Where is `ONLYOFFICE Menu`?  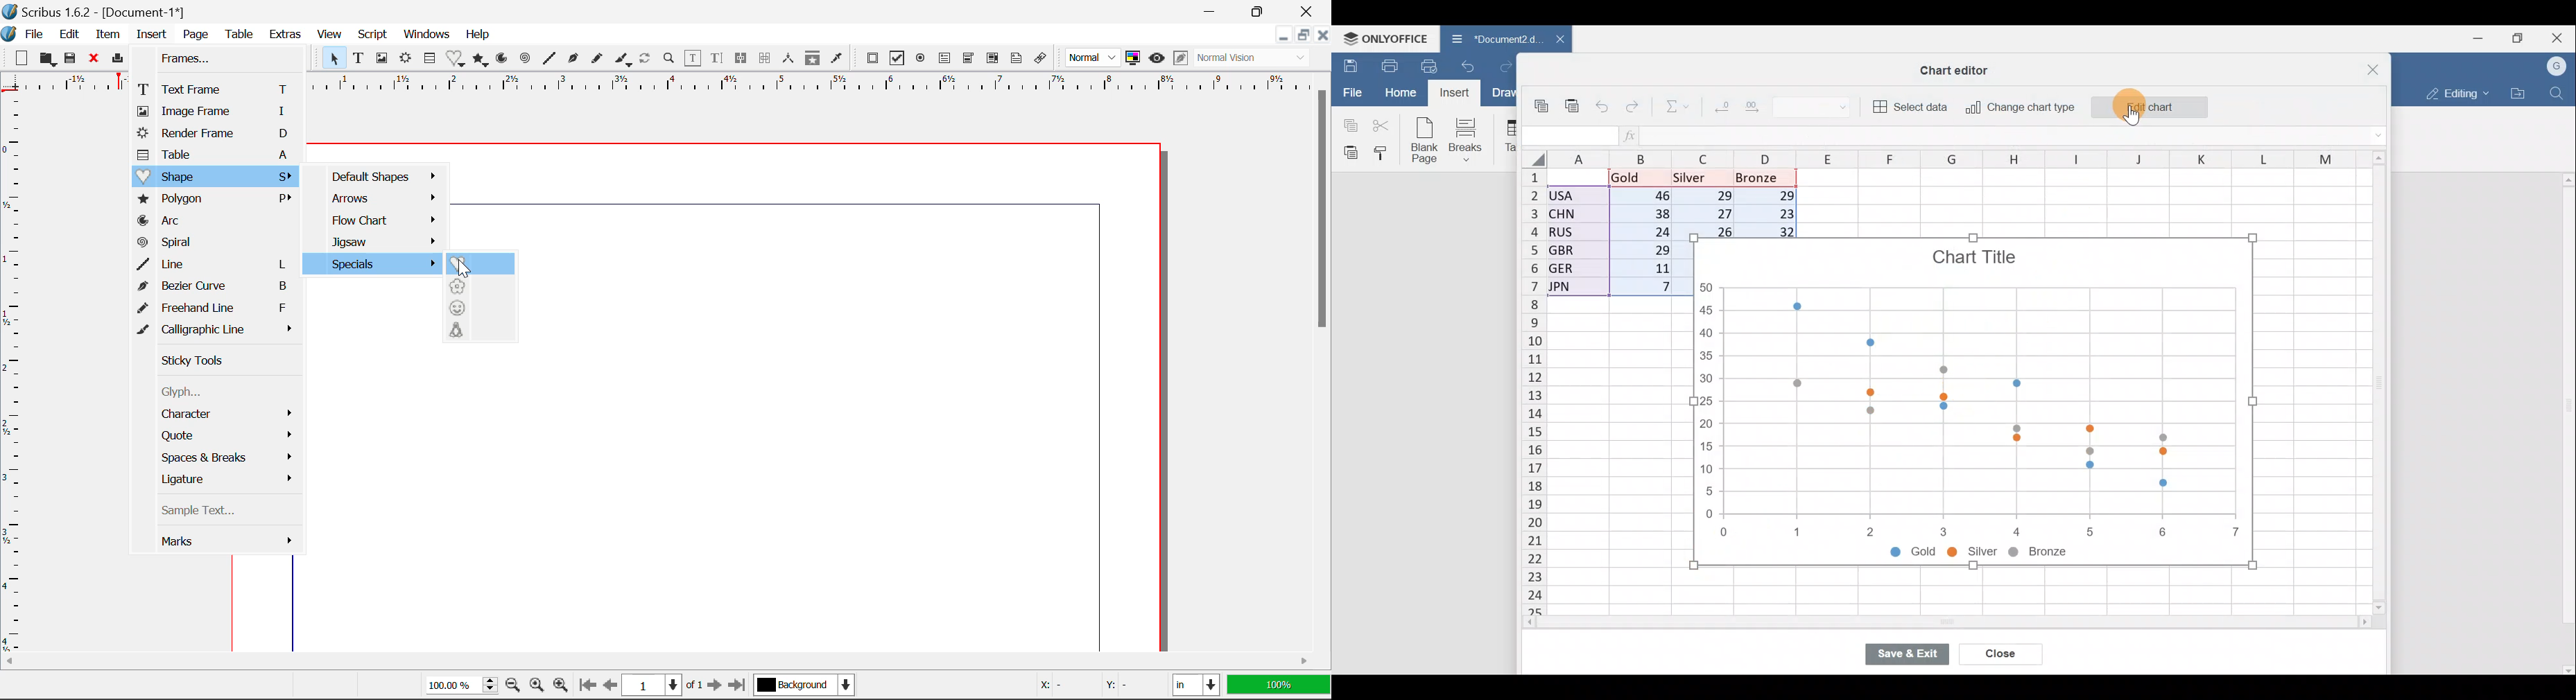
ONLYOFFICE Menu is located at coordinates (1385, 38).